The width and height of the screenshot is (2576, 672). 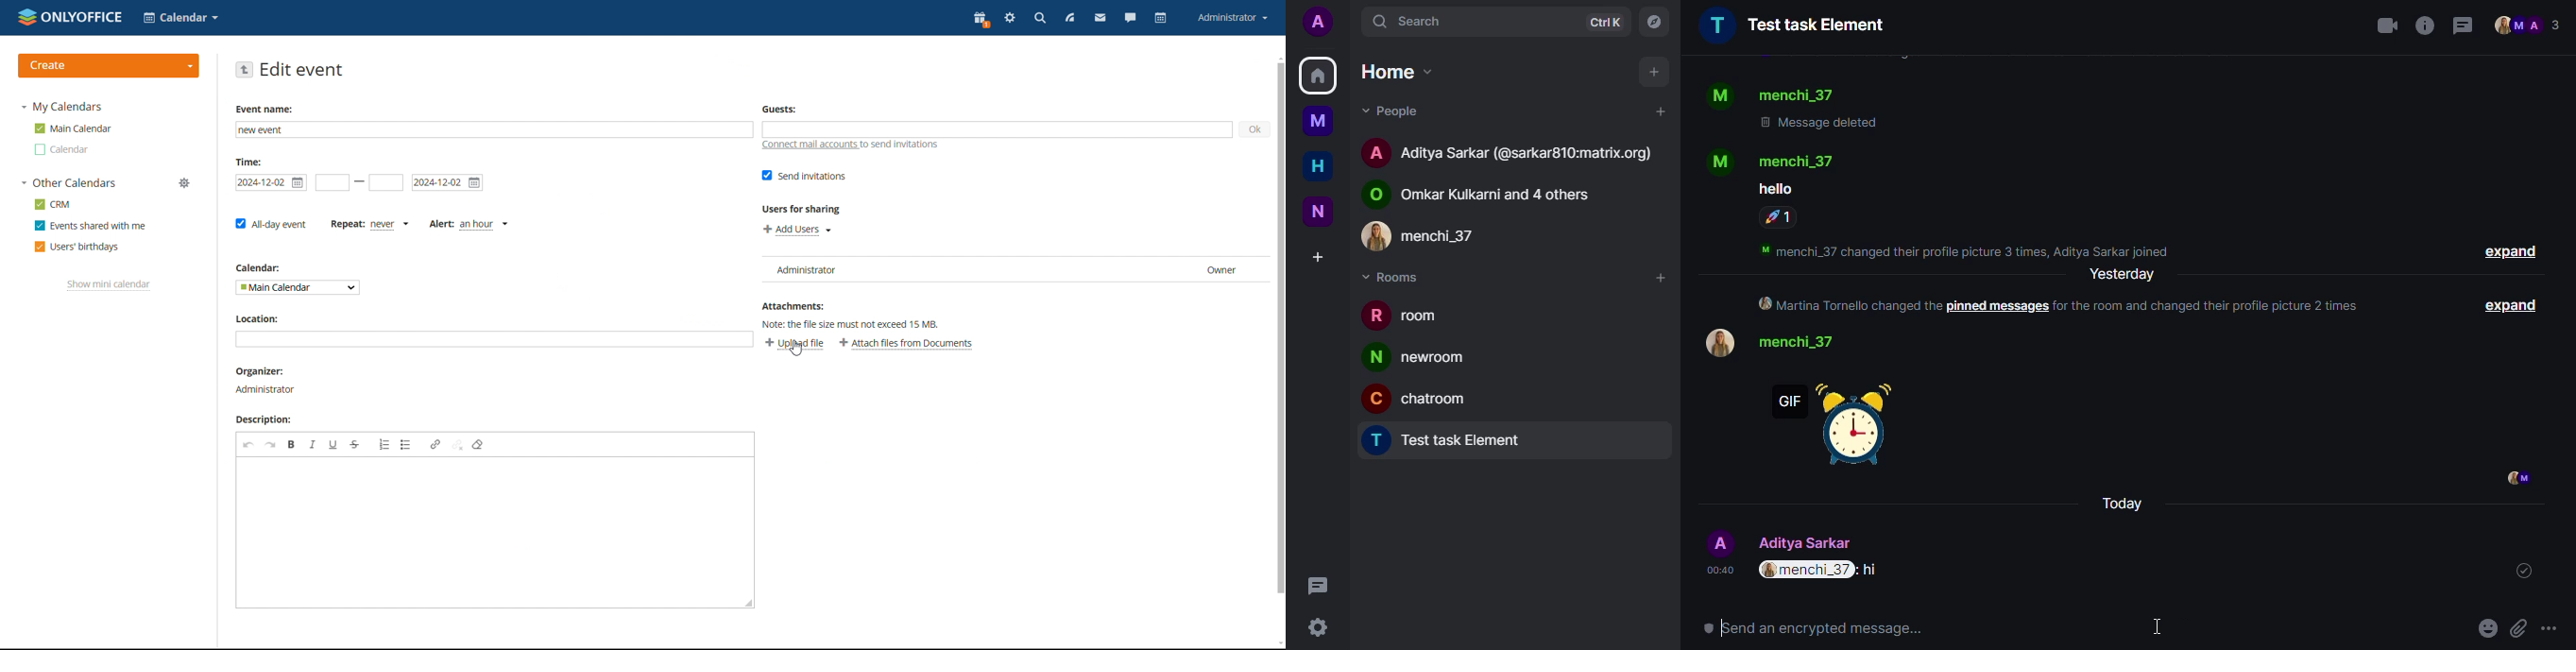 I want to click on home, so click(x=1318, y=77).